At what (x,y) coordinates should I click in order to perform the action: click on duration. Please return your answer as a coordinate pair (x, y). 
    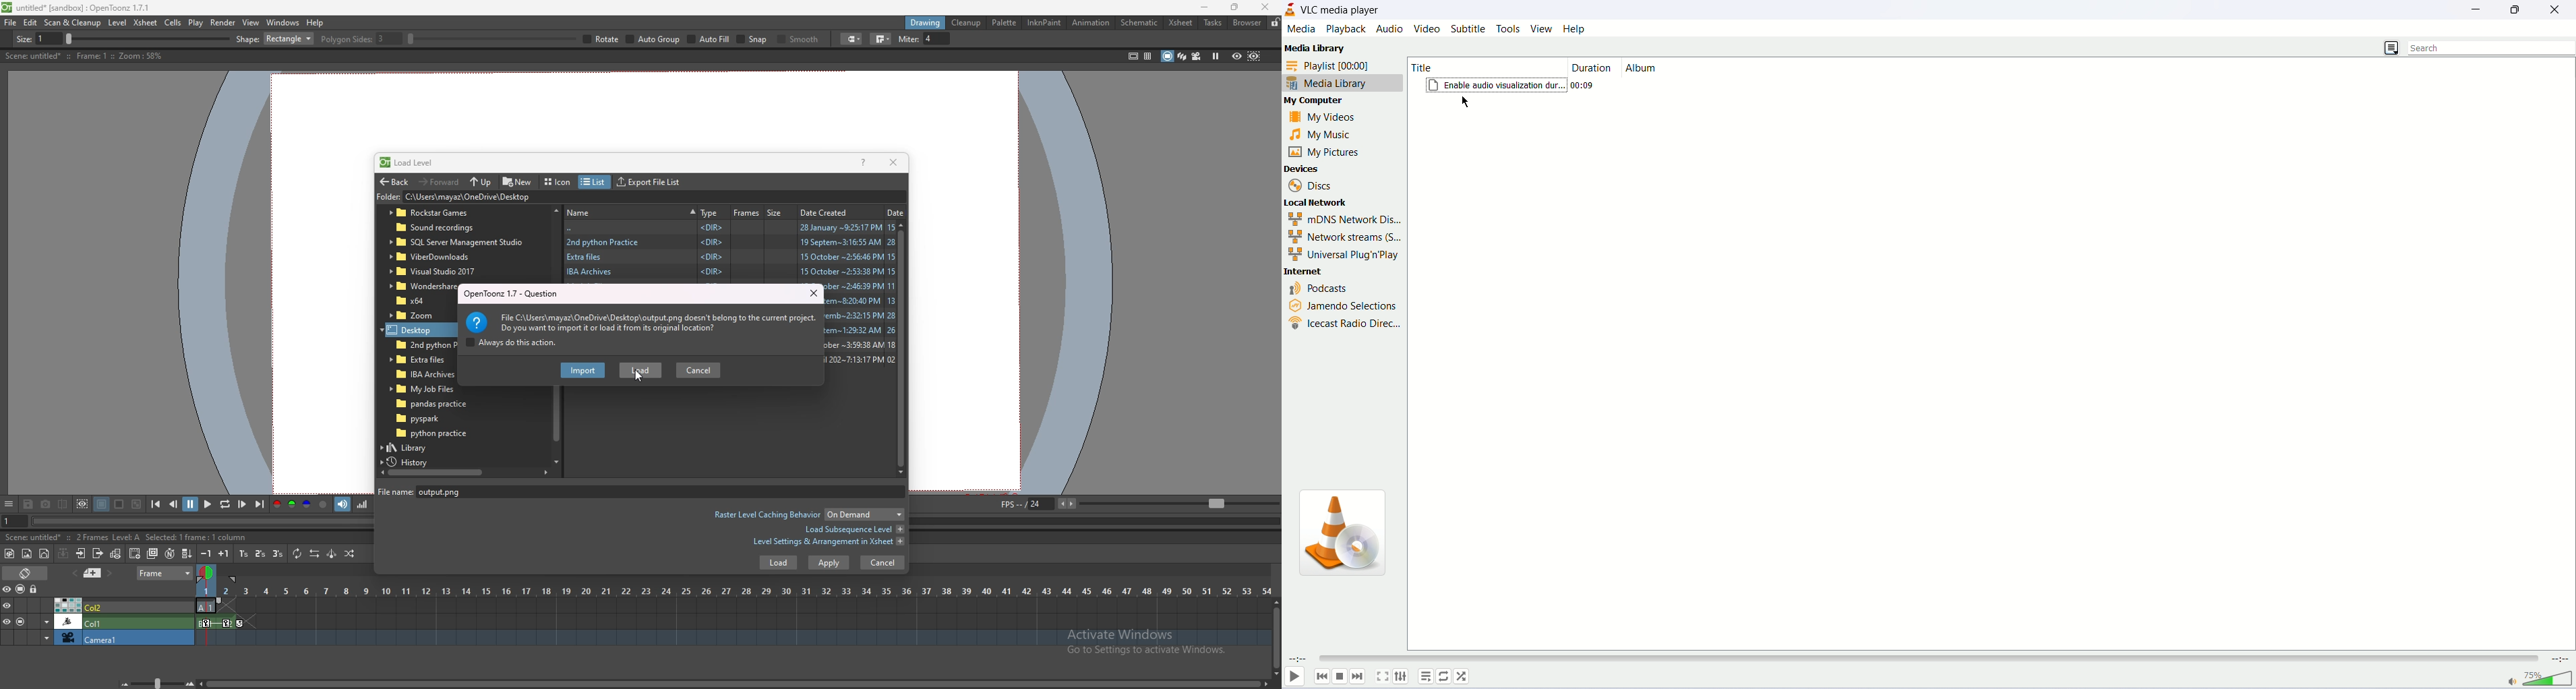
    Looking at the image, I should click on (1592, 67).